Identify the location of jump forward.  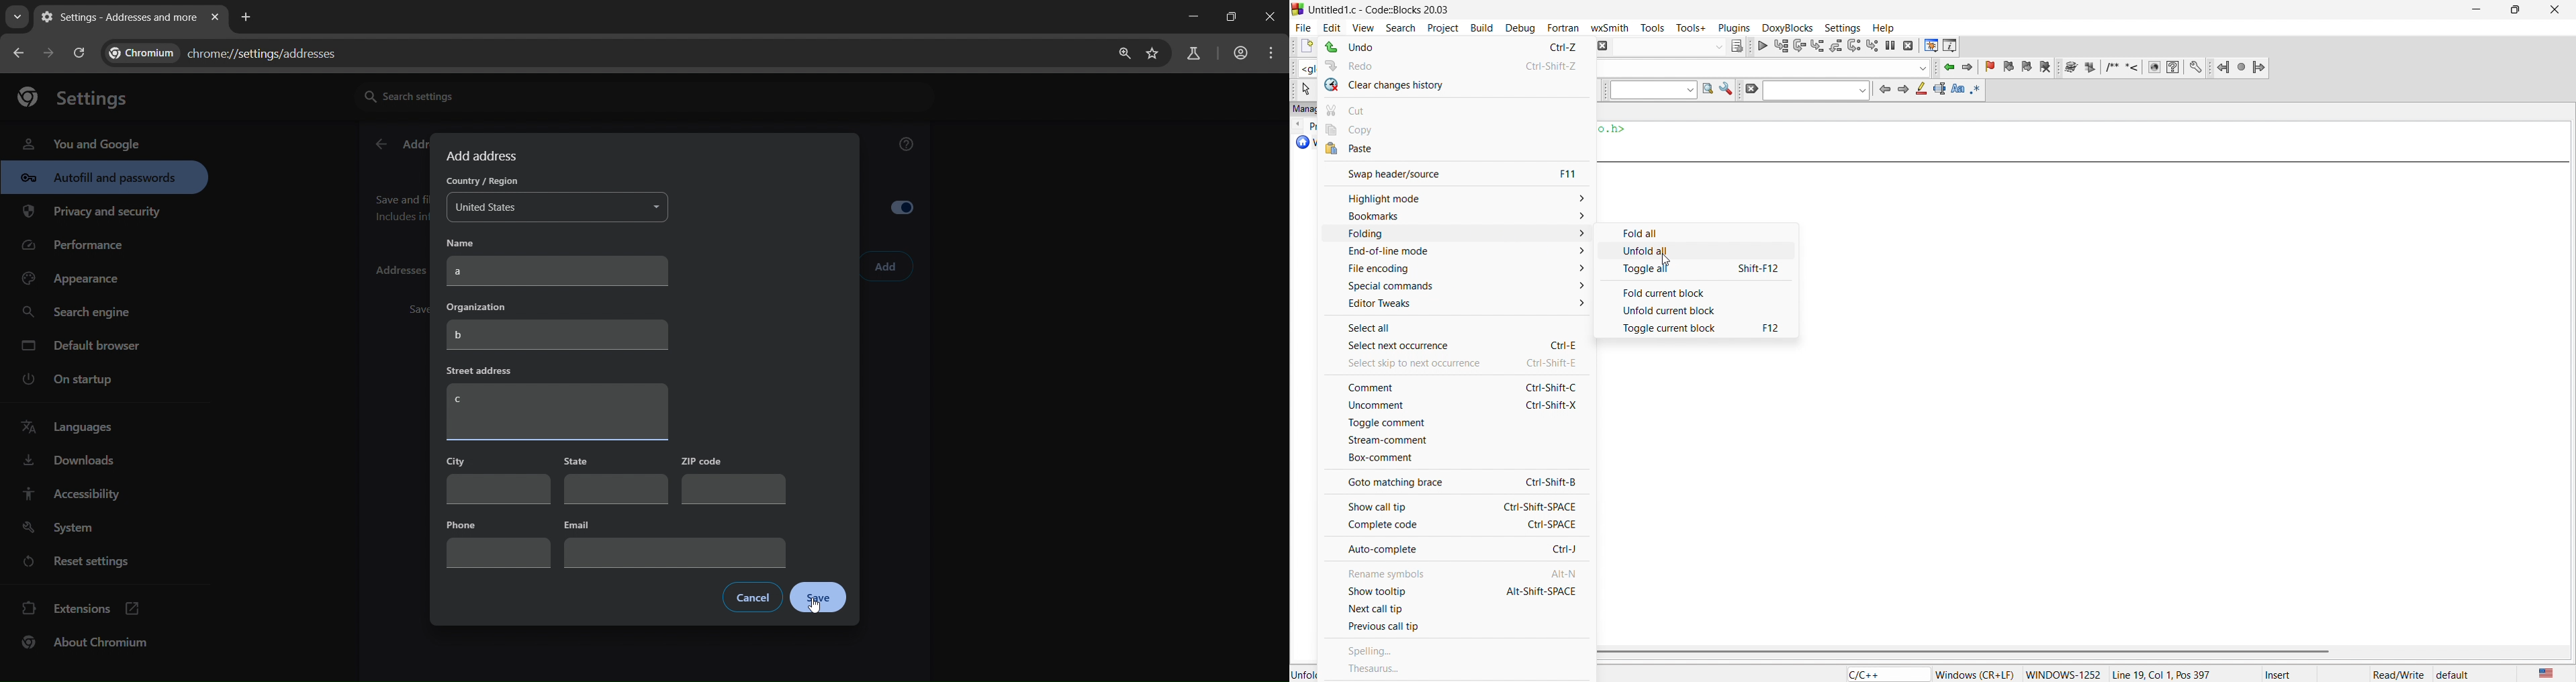
(1971, 67).